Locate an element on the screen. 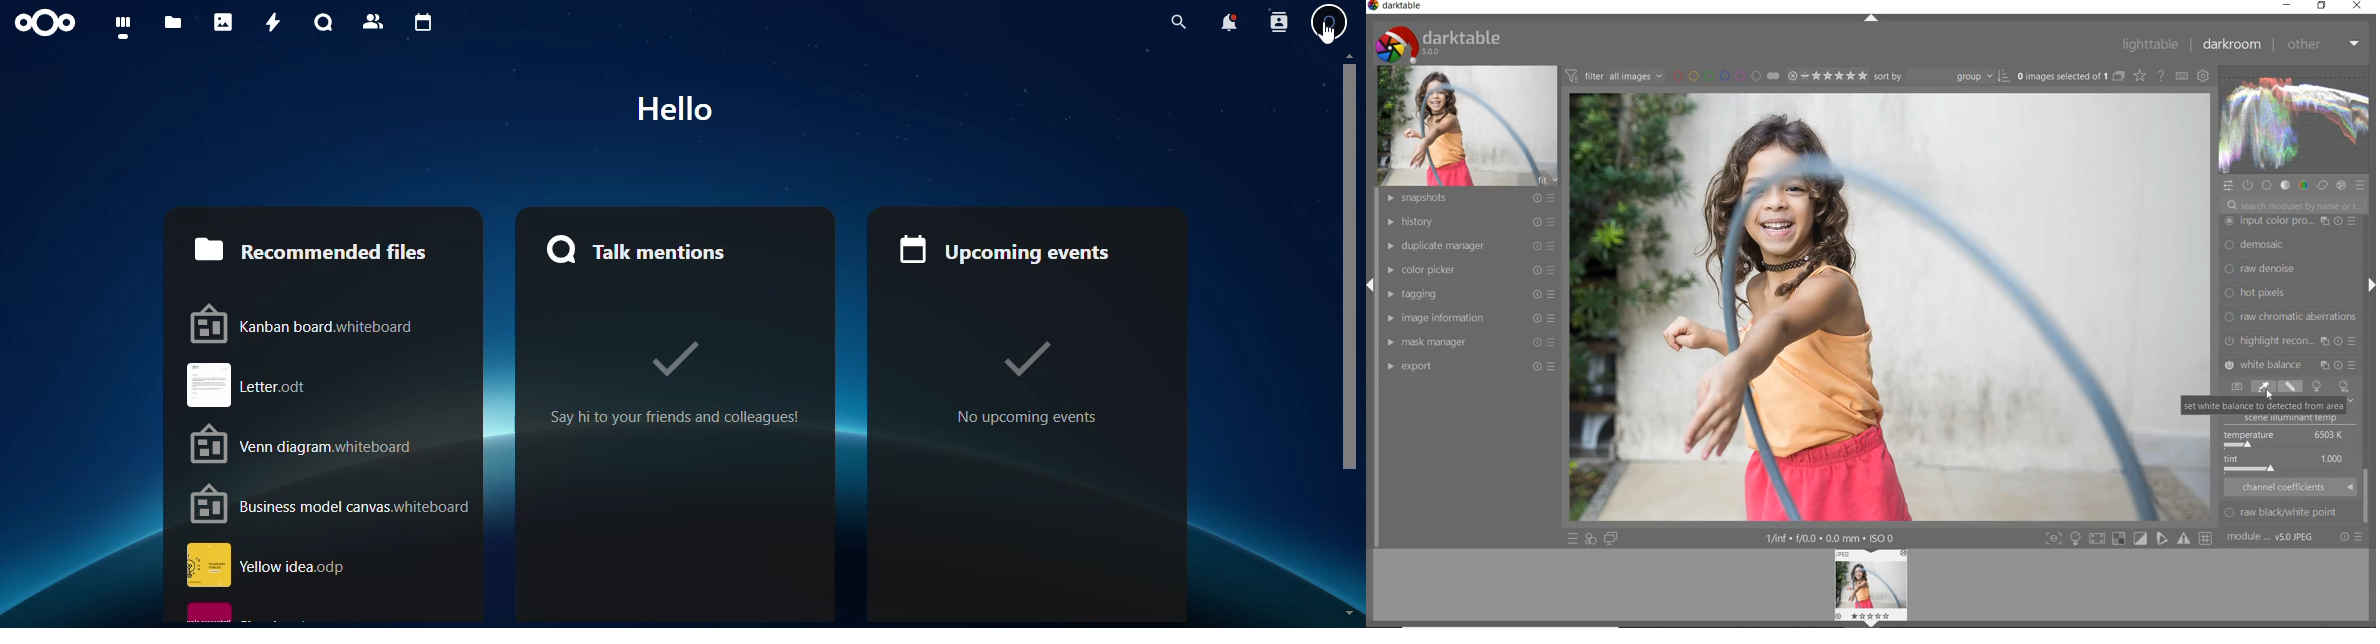 The width and height of the screenshot is (2380, 644). dashboard is located at coordinates (117, 26).